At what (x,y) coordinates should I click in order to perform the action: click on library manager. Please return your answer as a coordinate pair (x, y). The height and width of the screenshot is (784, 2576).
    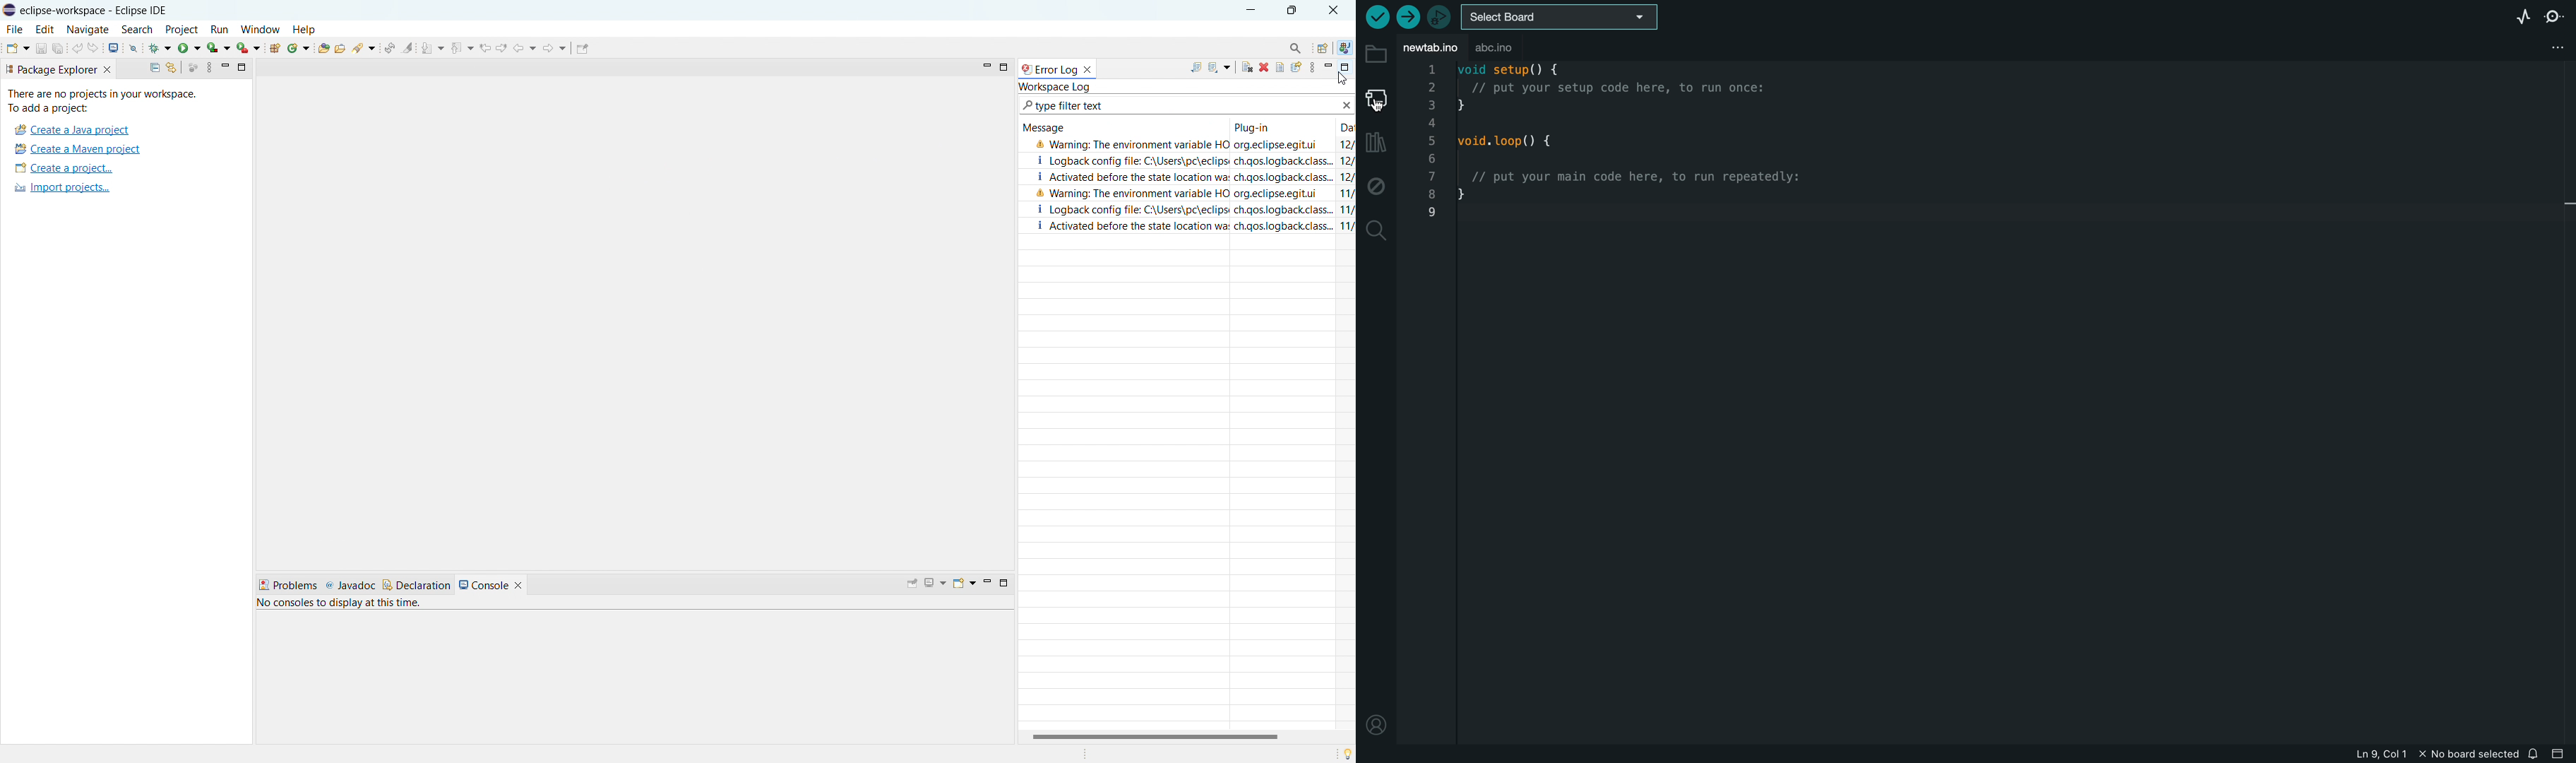
    Looking at the image, I should click on (1374, 144).